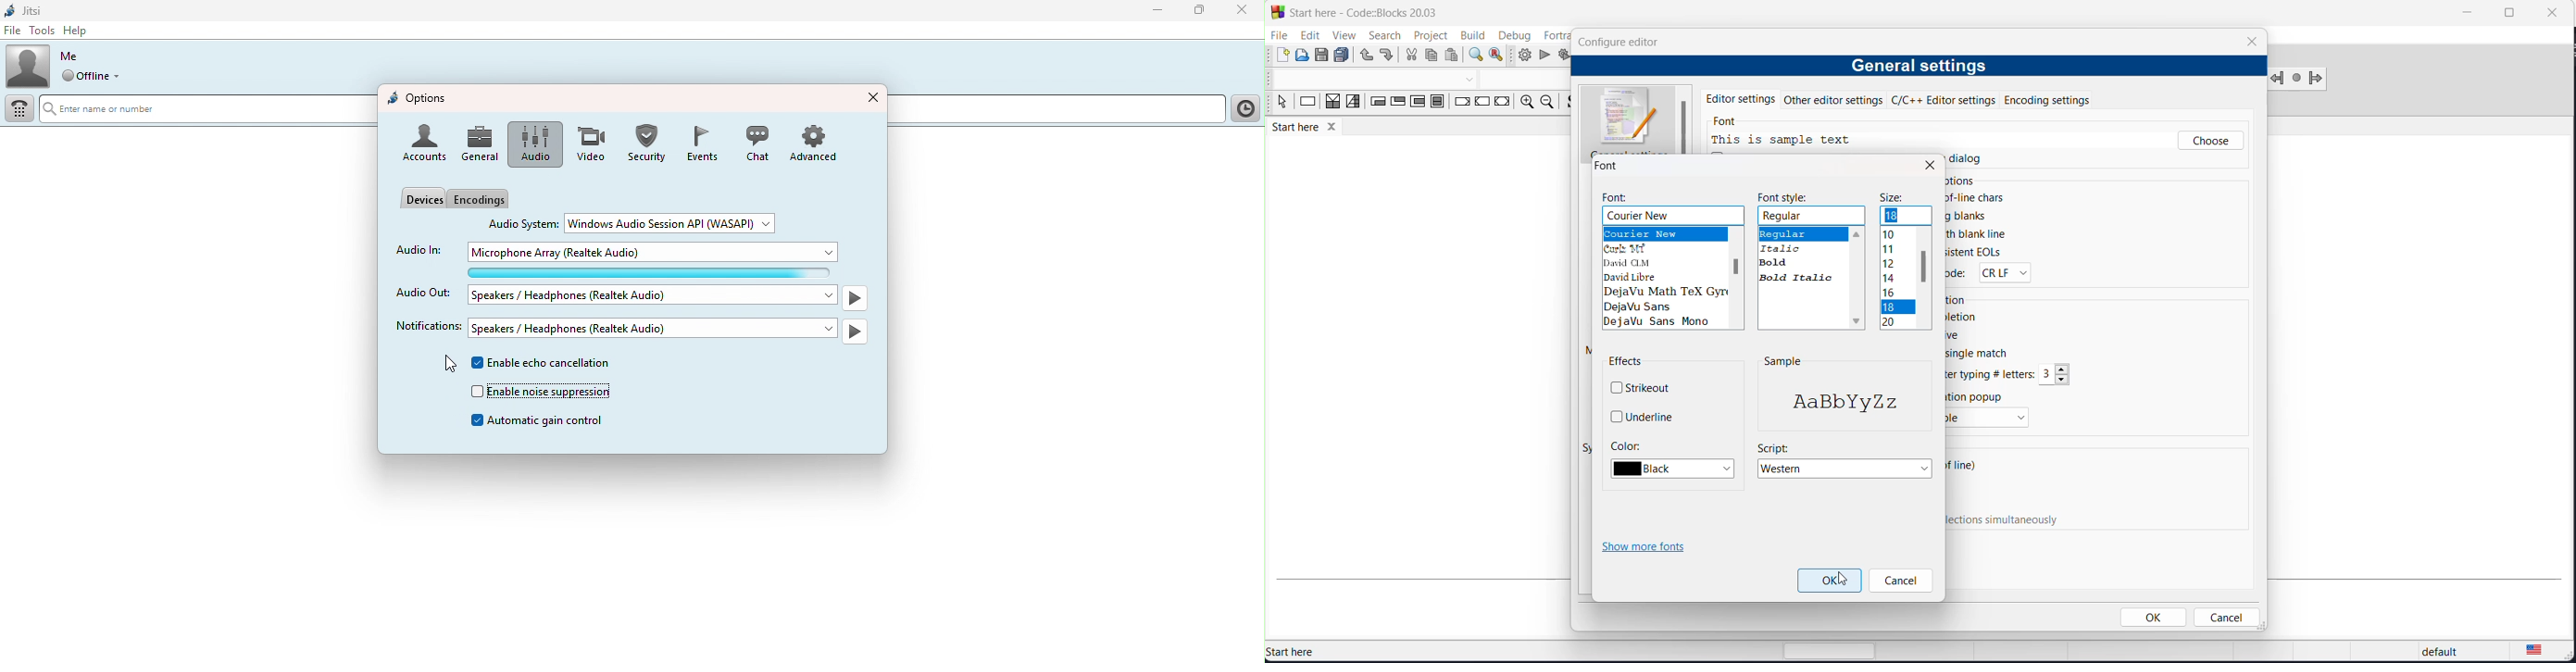 This screenshot has height=672, width=2576. Describe the element at coordinates (1787, 197) in the screenshot. I see `font style heading` at that location.